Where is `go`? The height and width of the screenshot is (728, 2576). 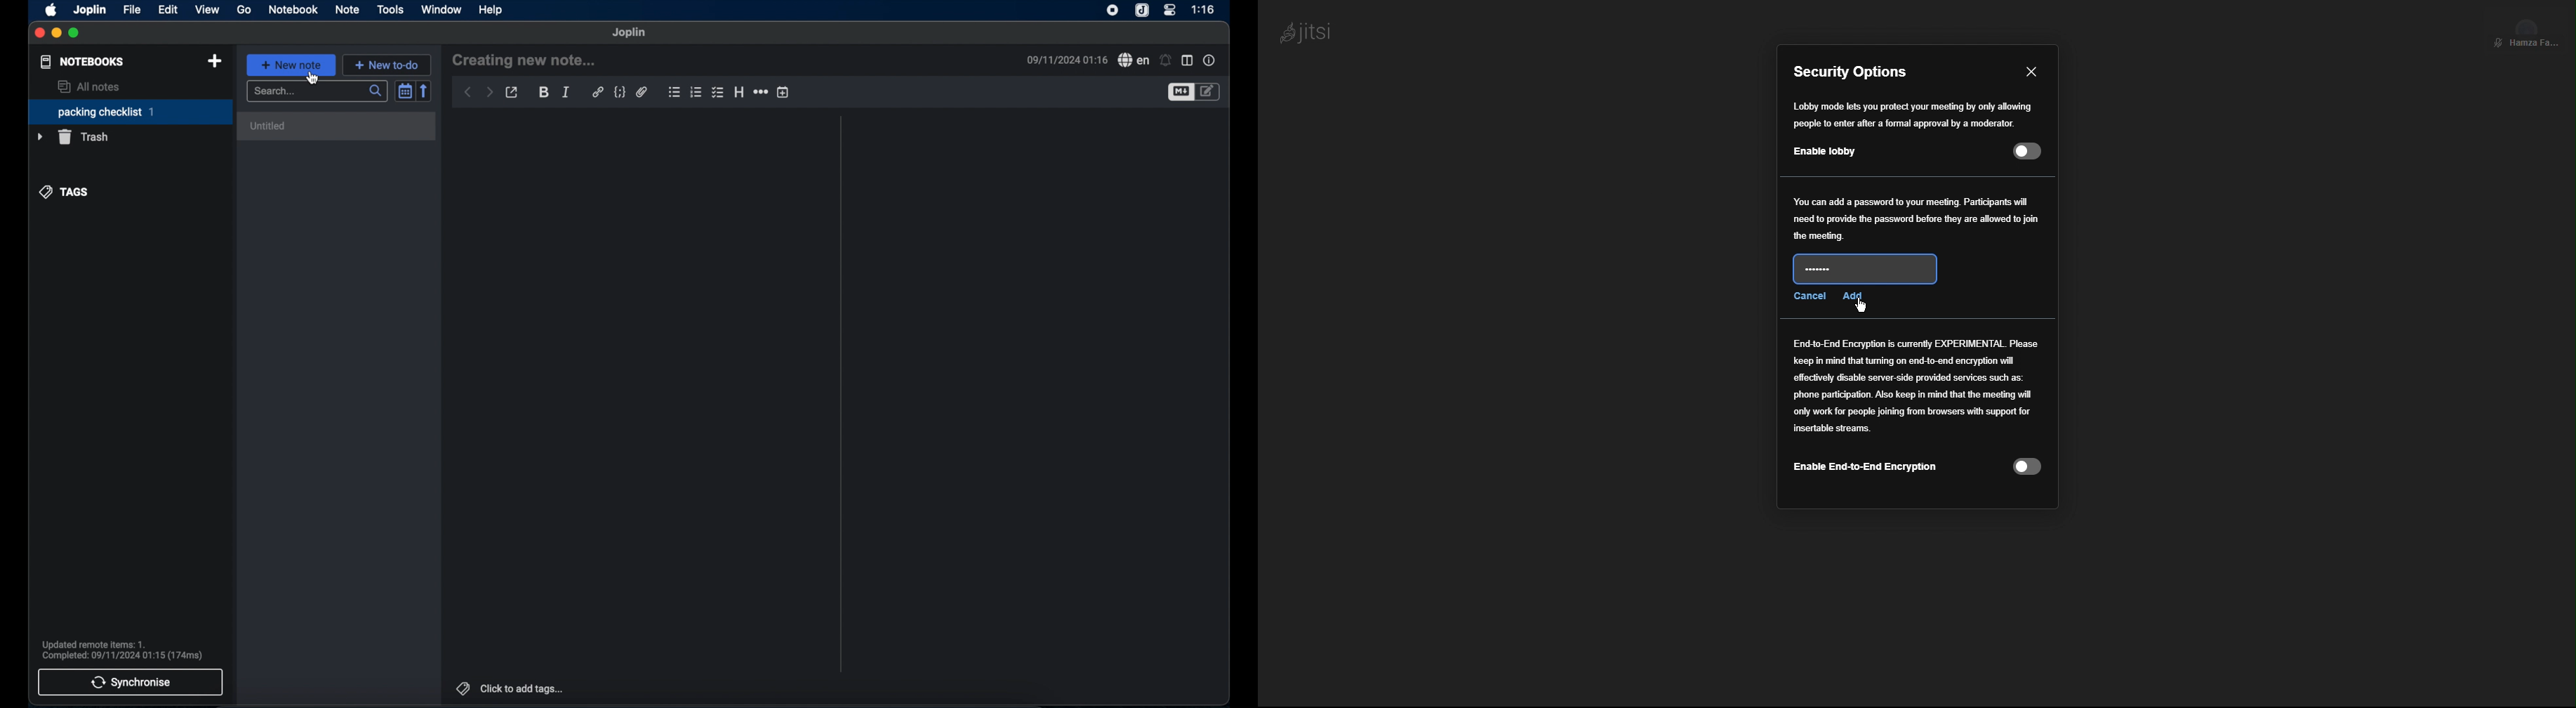 go is located at coordinates (244, 10).